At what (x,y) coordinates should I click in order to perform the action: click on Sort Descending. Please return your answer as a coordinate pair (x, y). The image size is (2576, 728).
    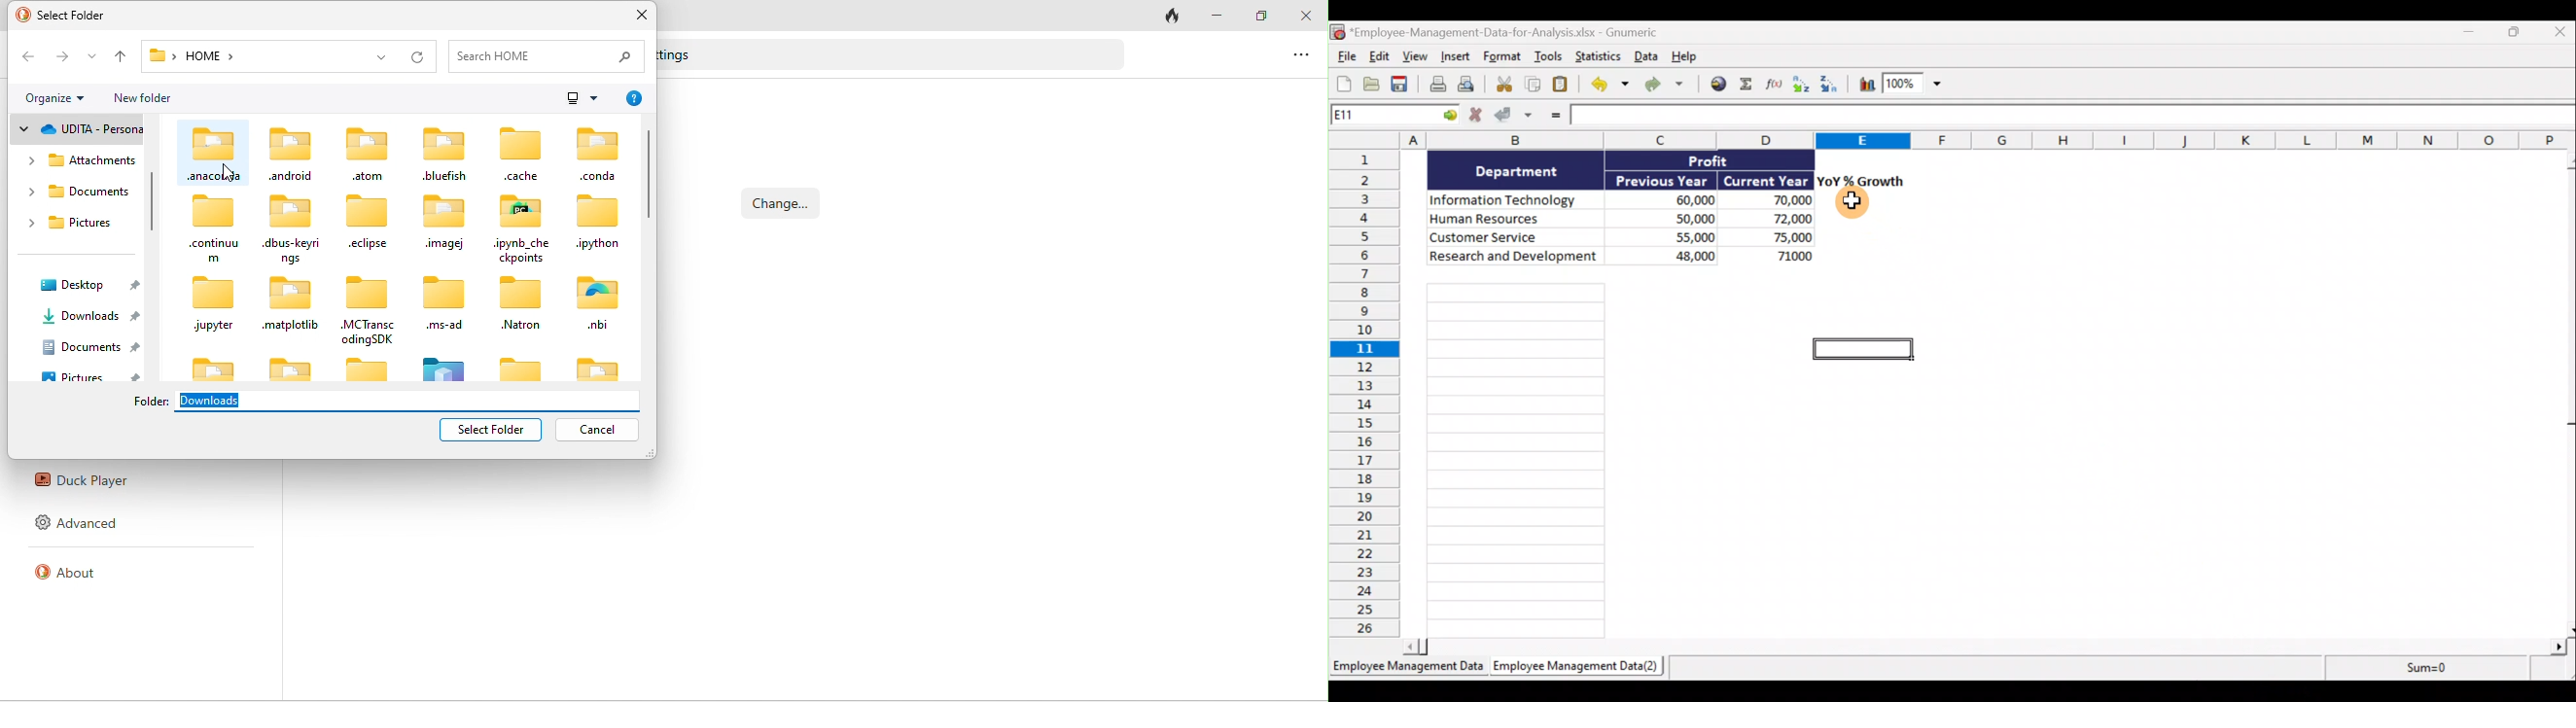
    Looking at the image, I should click on (1832, 86).